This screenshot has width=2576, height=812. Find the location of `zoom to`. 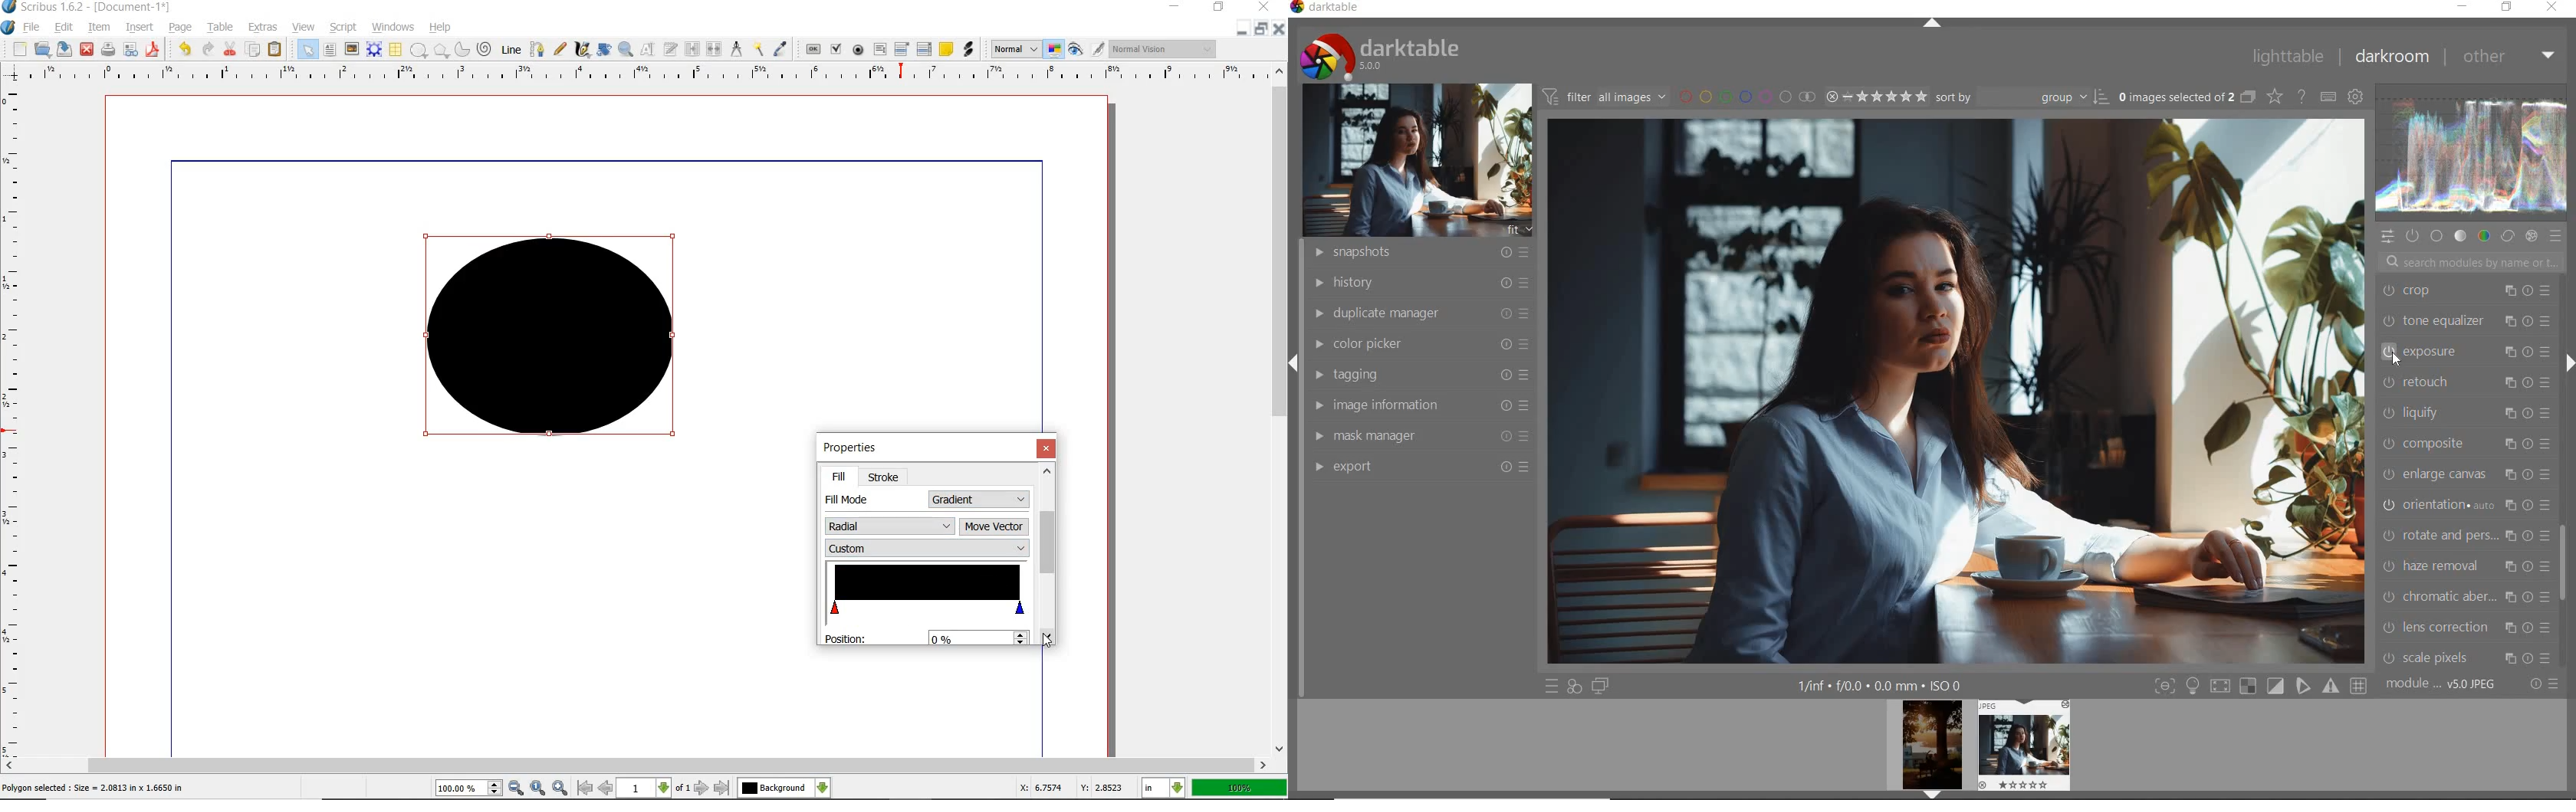

zoom to is located at coordinates (539, 788).